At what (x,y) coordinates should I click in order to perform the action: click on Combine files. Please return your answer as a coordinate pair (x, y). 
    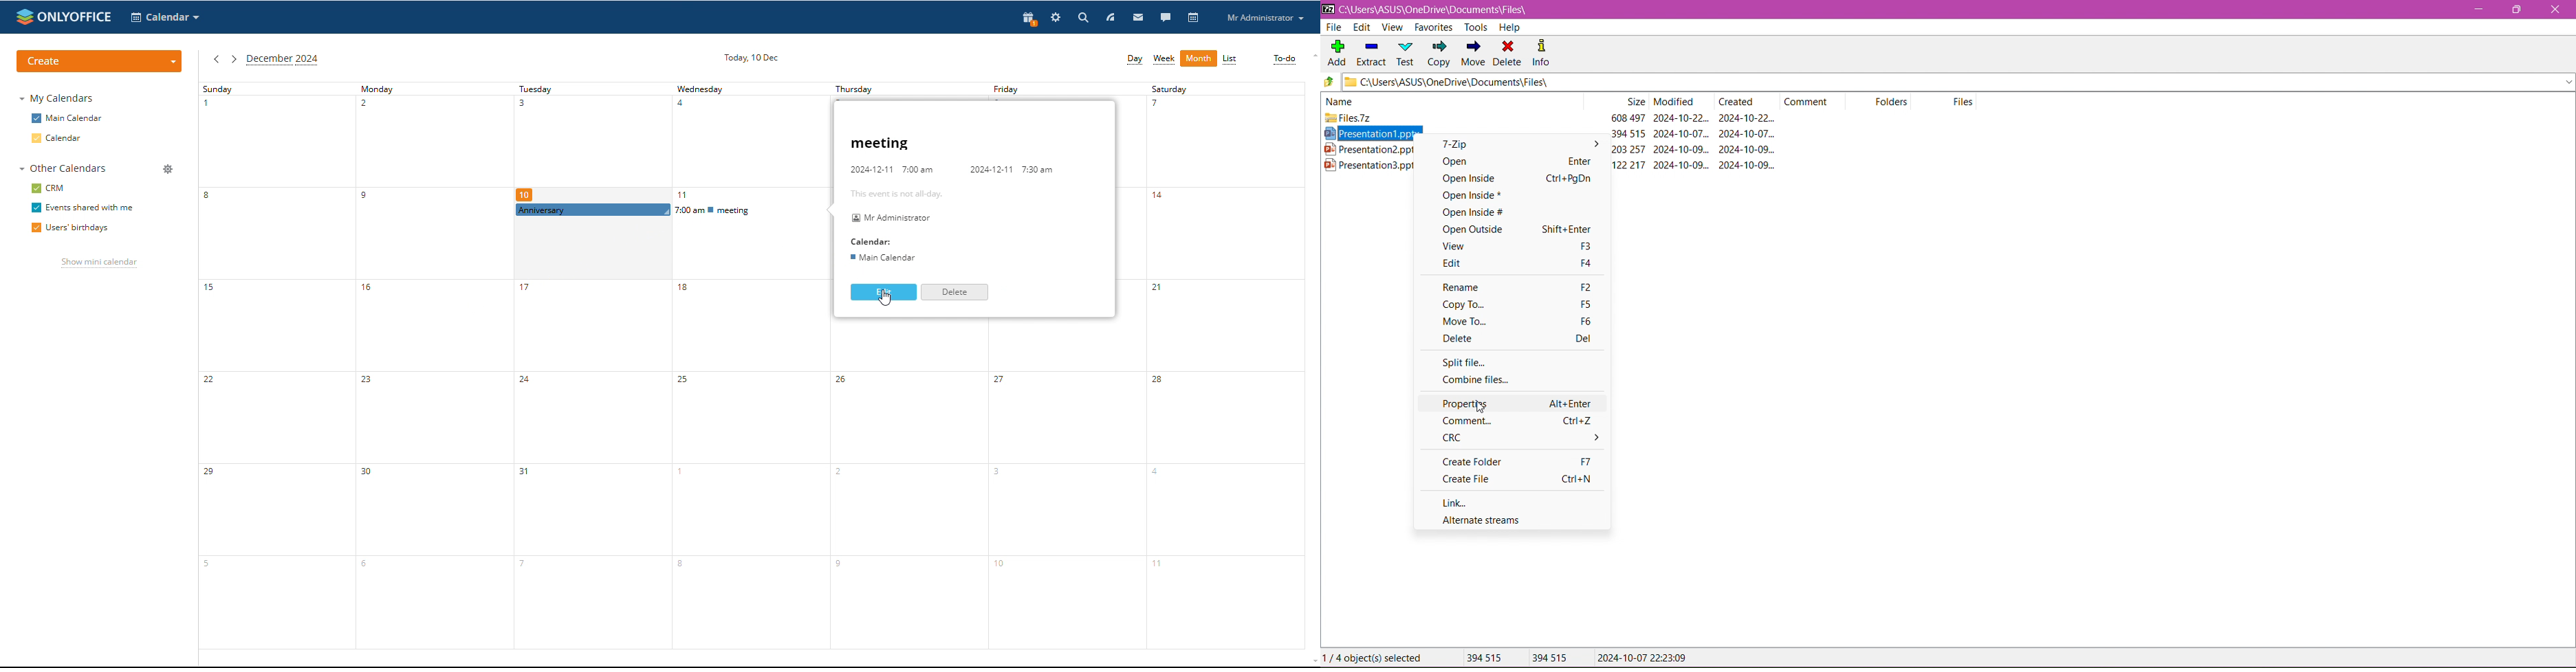
    Looking at the image, I should click on (1481, 382).